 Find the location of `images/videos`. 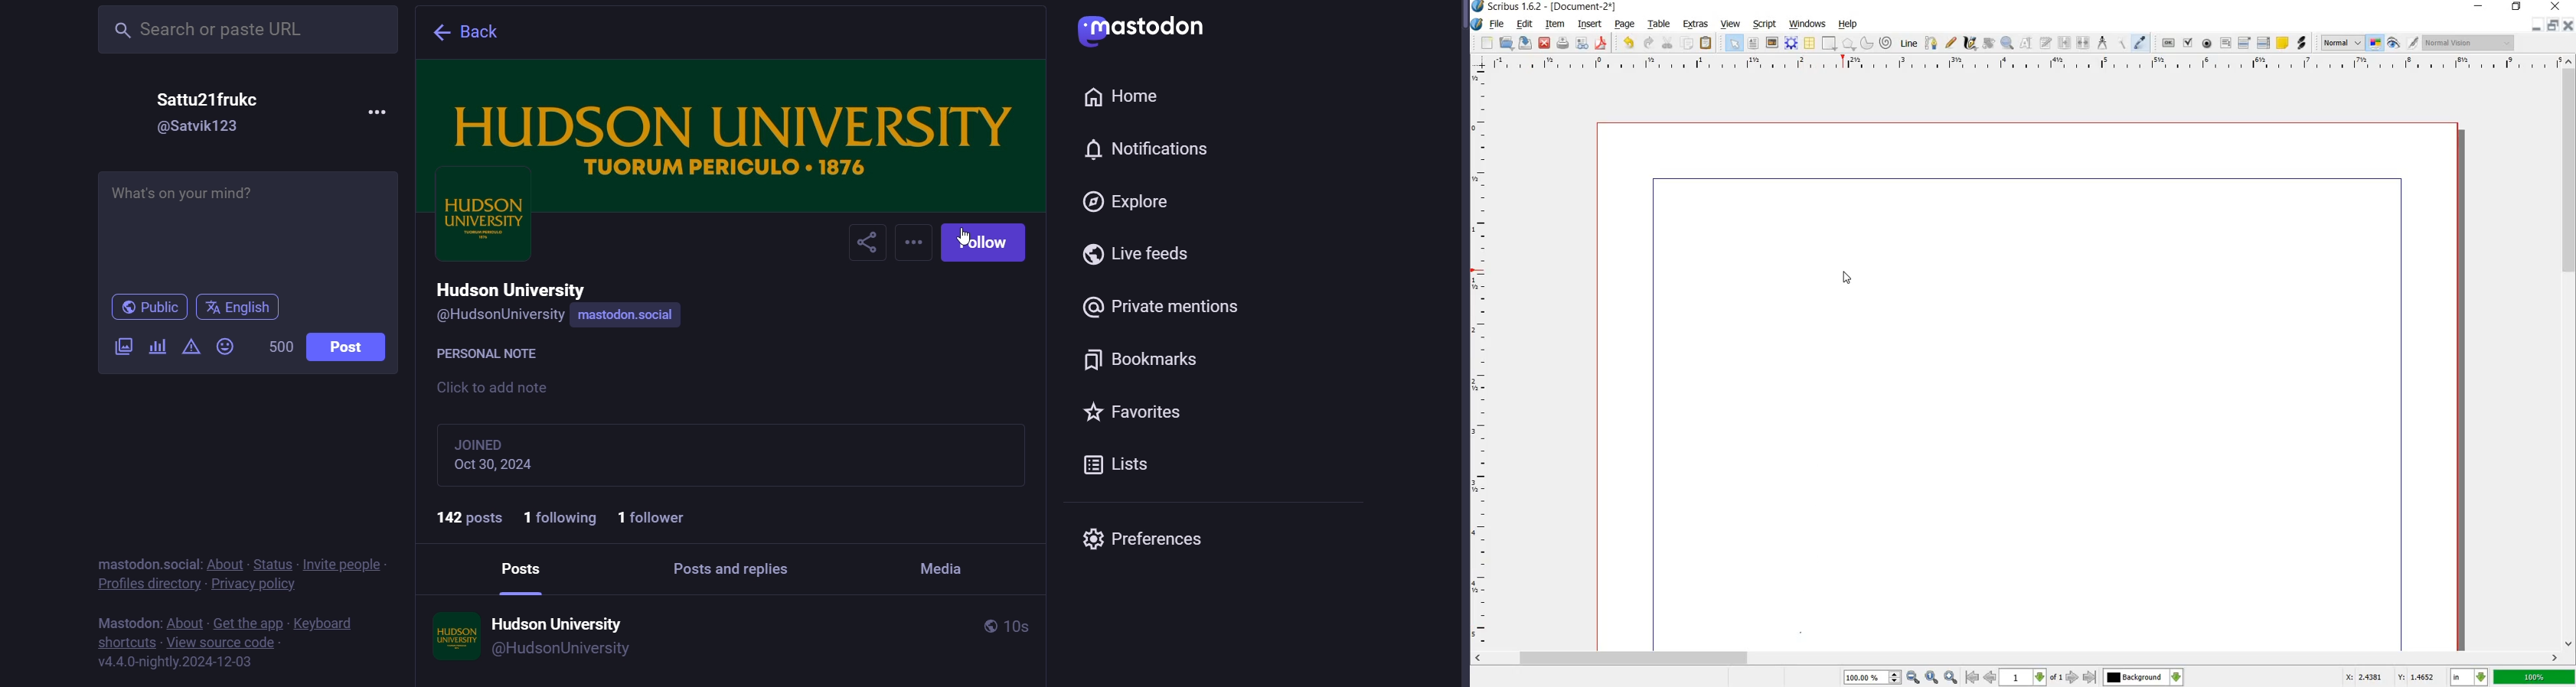

images/videos is located at coordinates (122, 348).